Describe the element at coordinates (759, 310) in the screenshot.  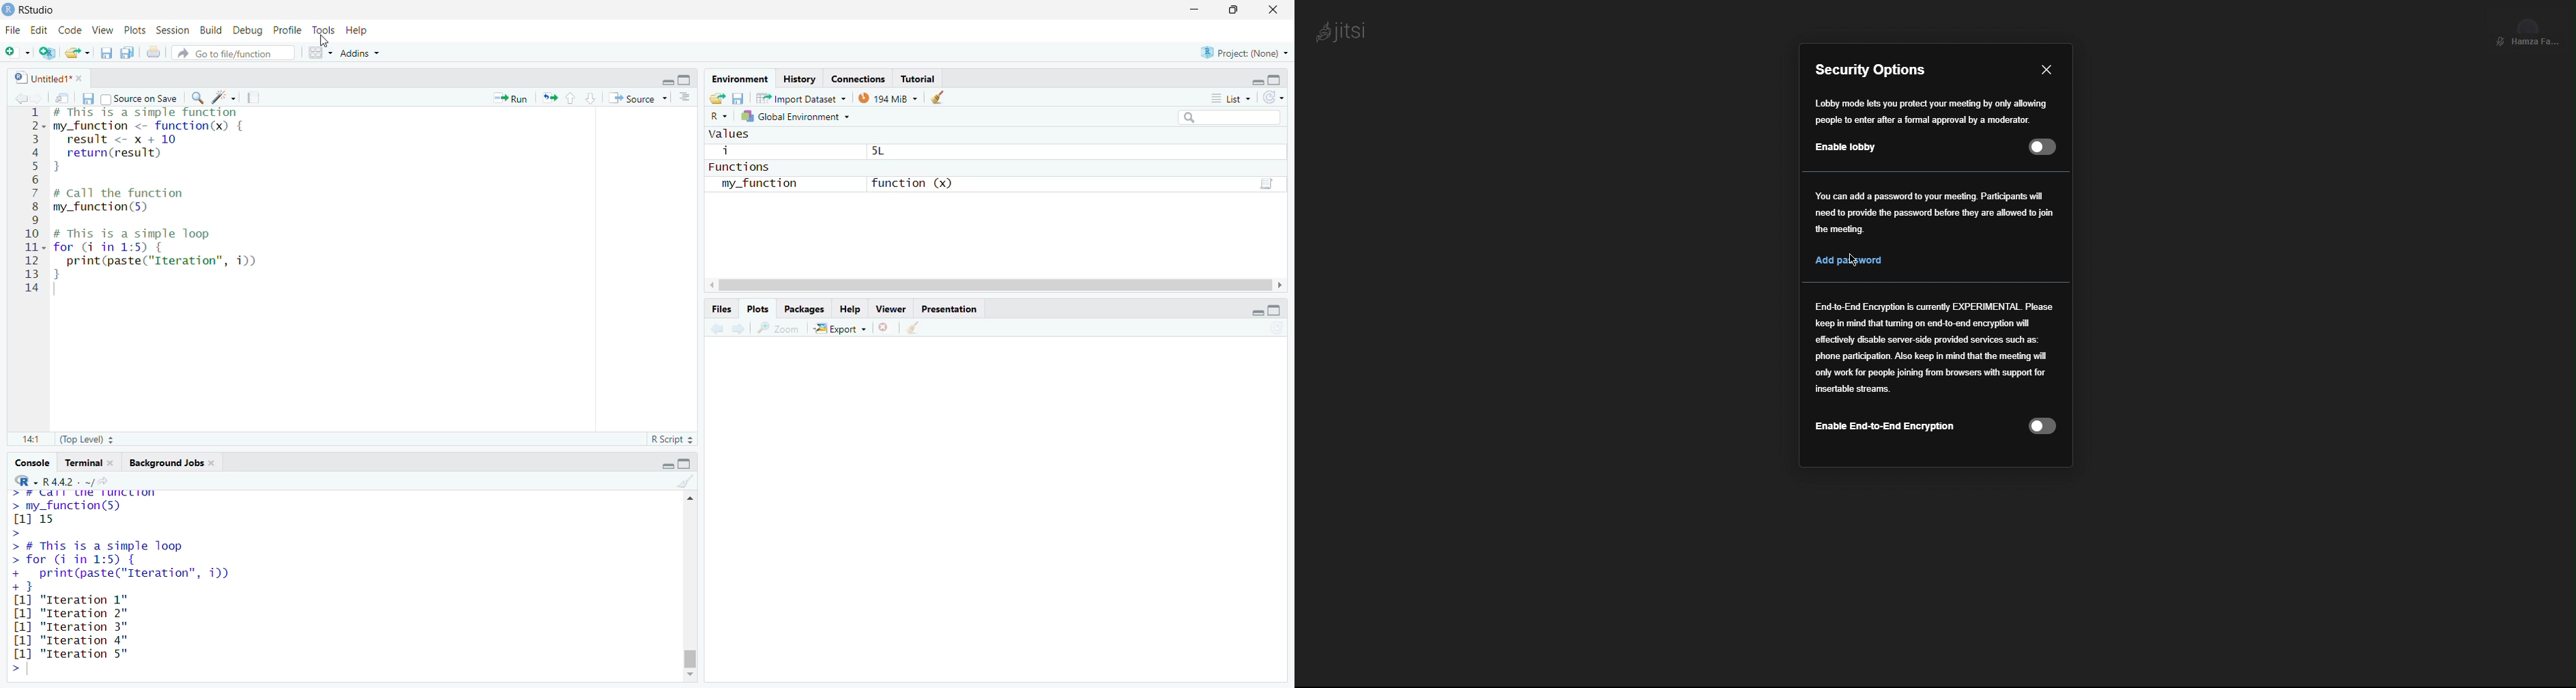
I see `plots` at that location.